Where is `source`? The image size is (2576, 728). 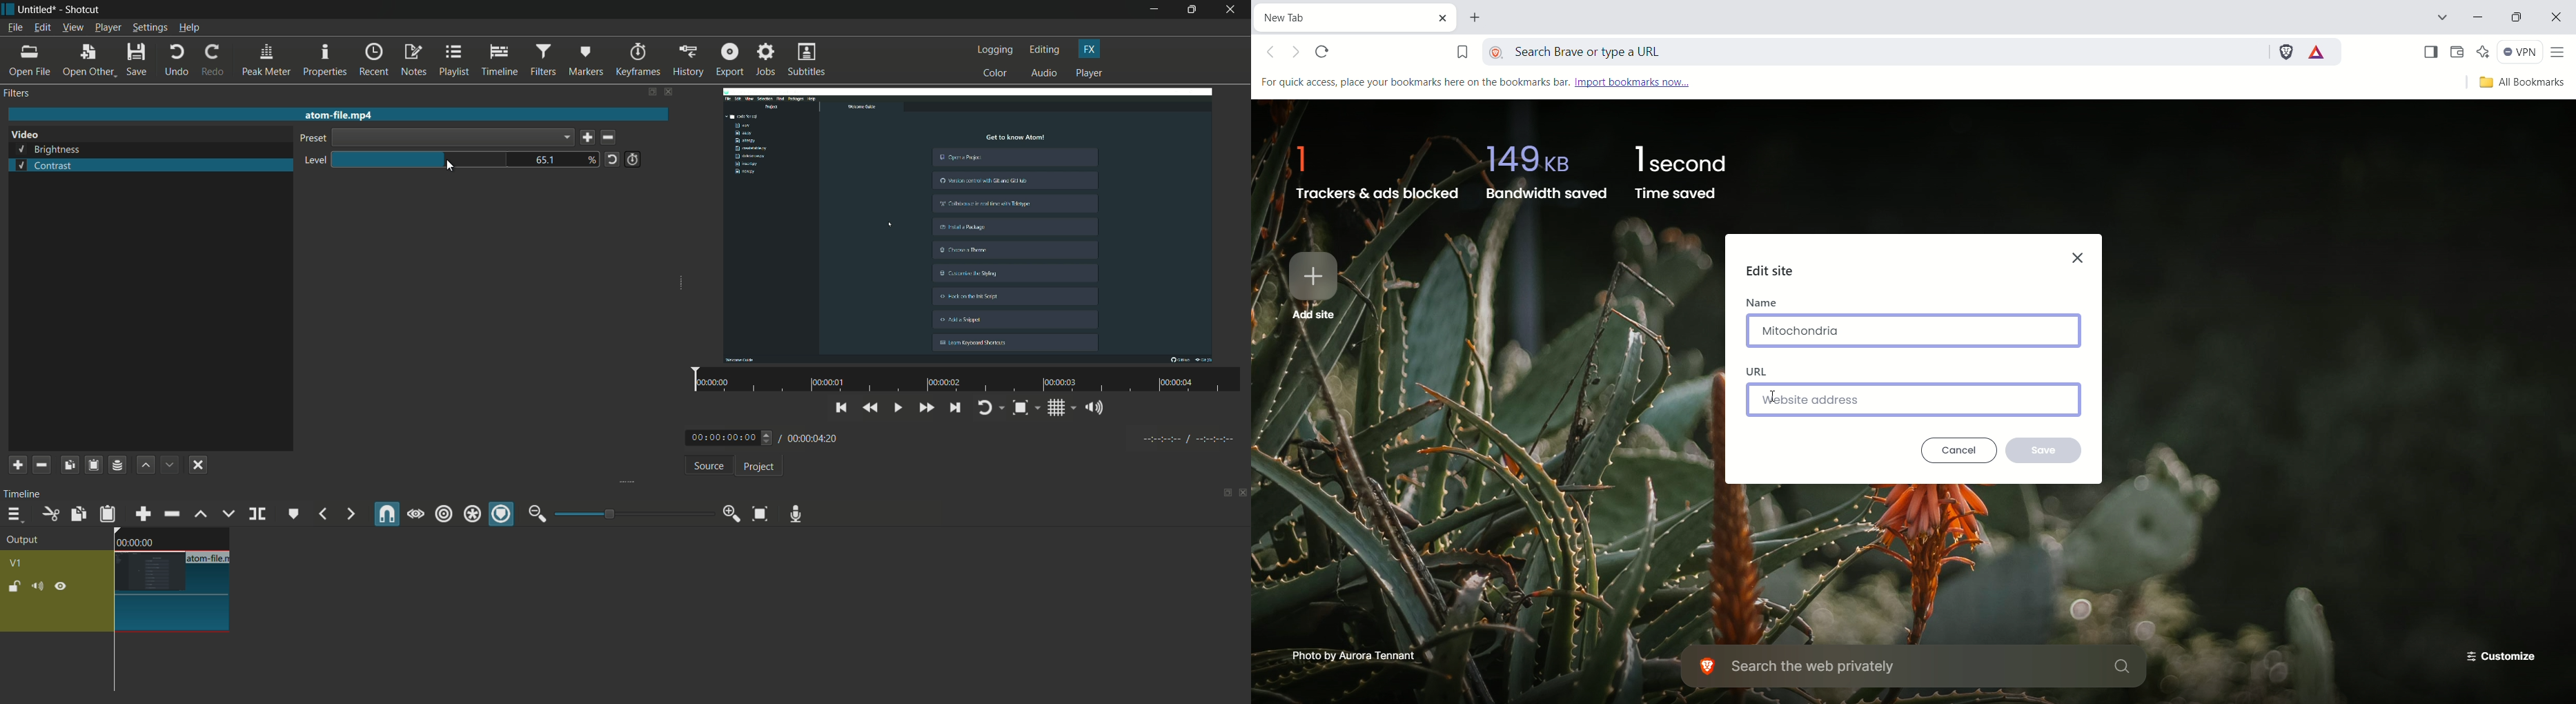
source is located at coordinates (708, 467).